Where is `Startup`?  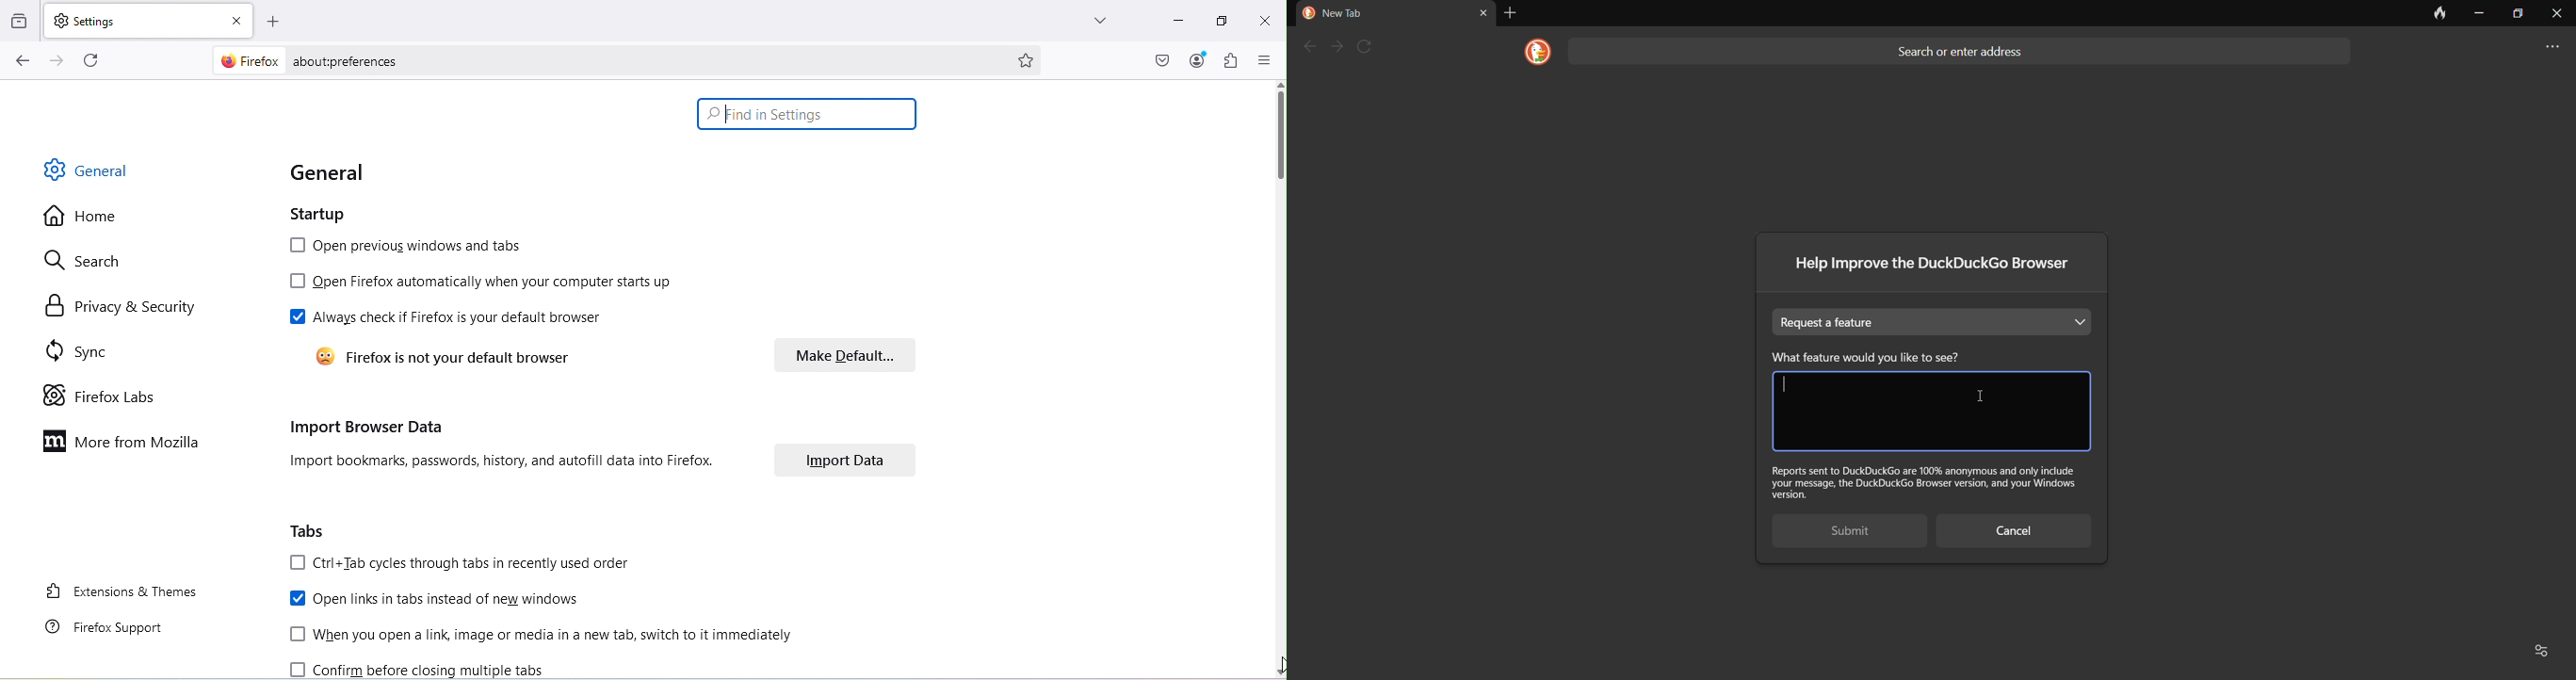 Startup is located at coordinates (321, 214).